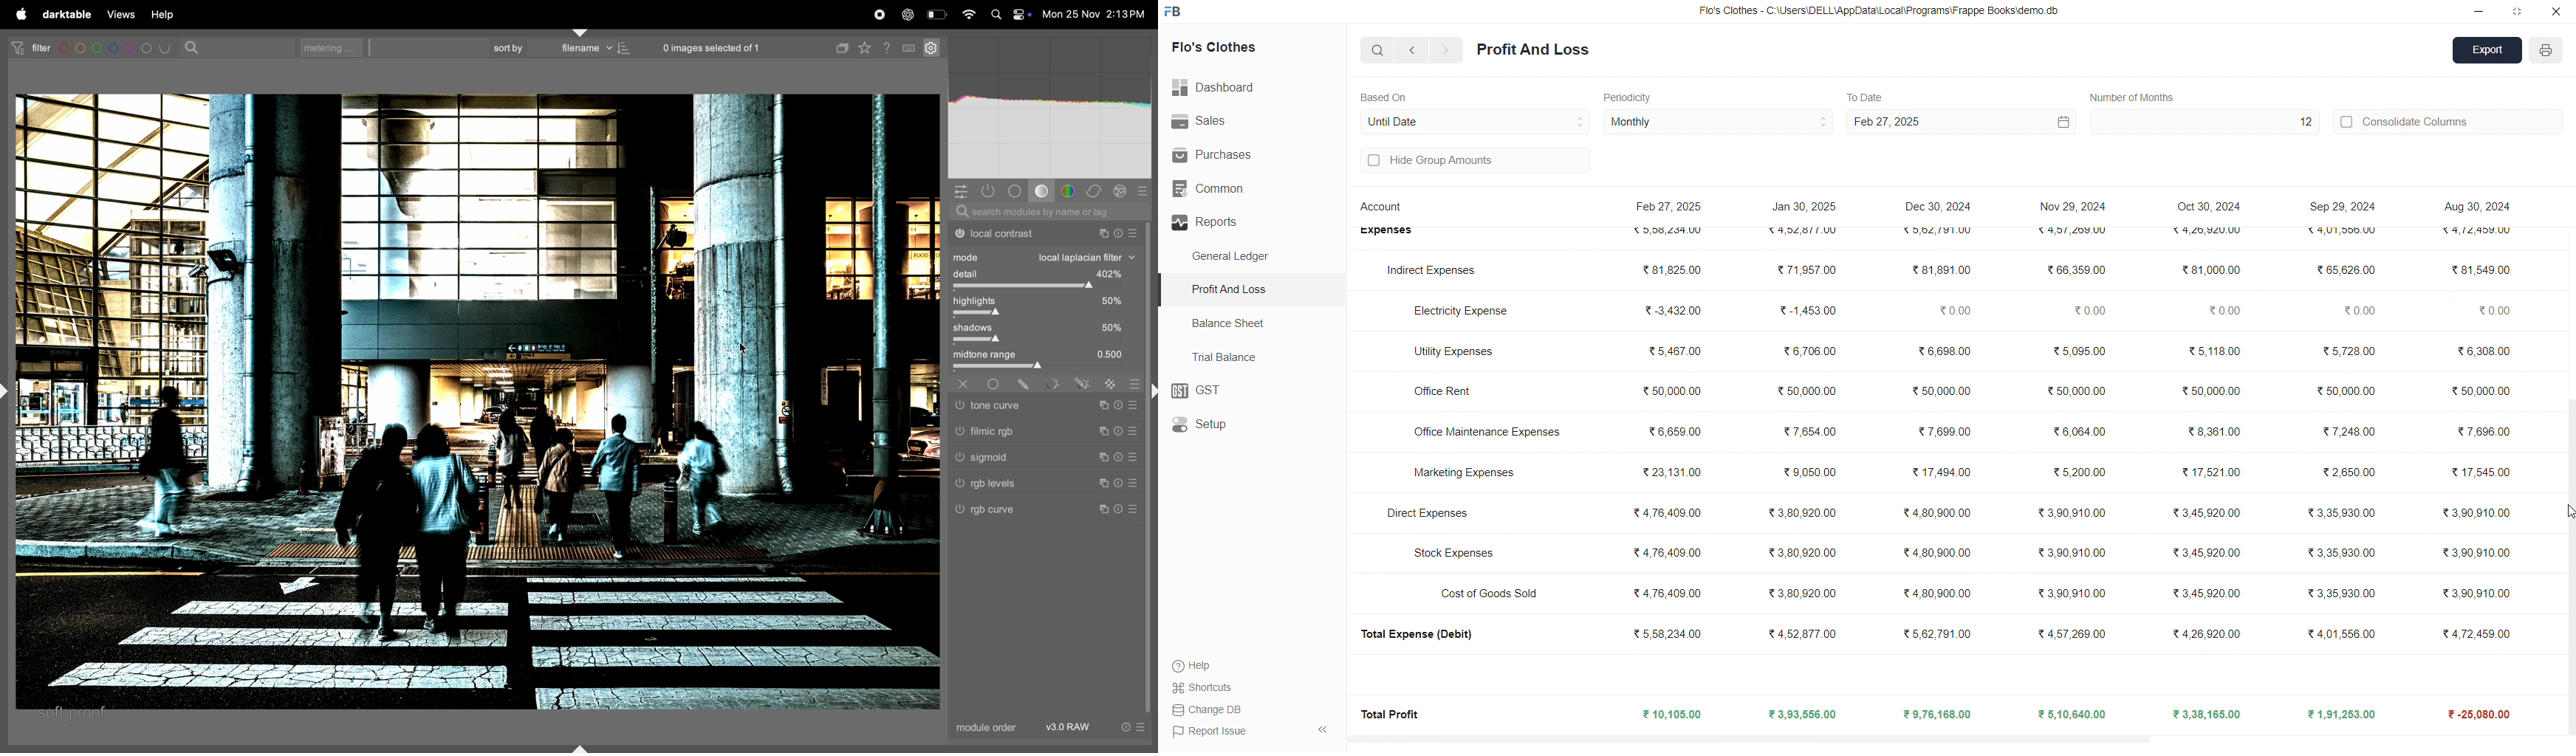 The height and width of the screenshot is (756, 2576). What do you see at coordinates (1667, 393) in the screenshot?
I see `₹50,000.00` at bounding box center [1667, 393].